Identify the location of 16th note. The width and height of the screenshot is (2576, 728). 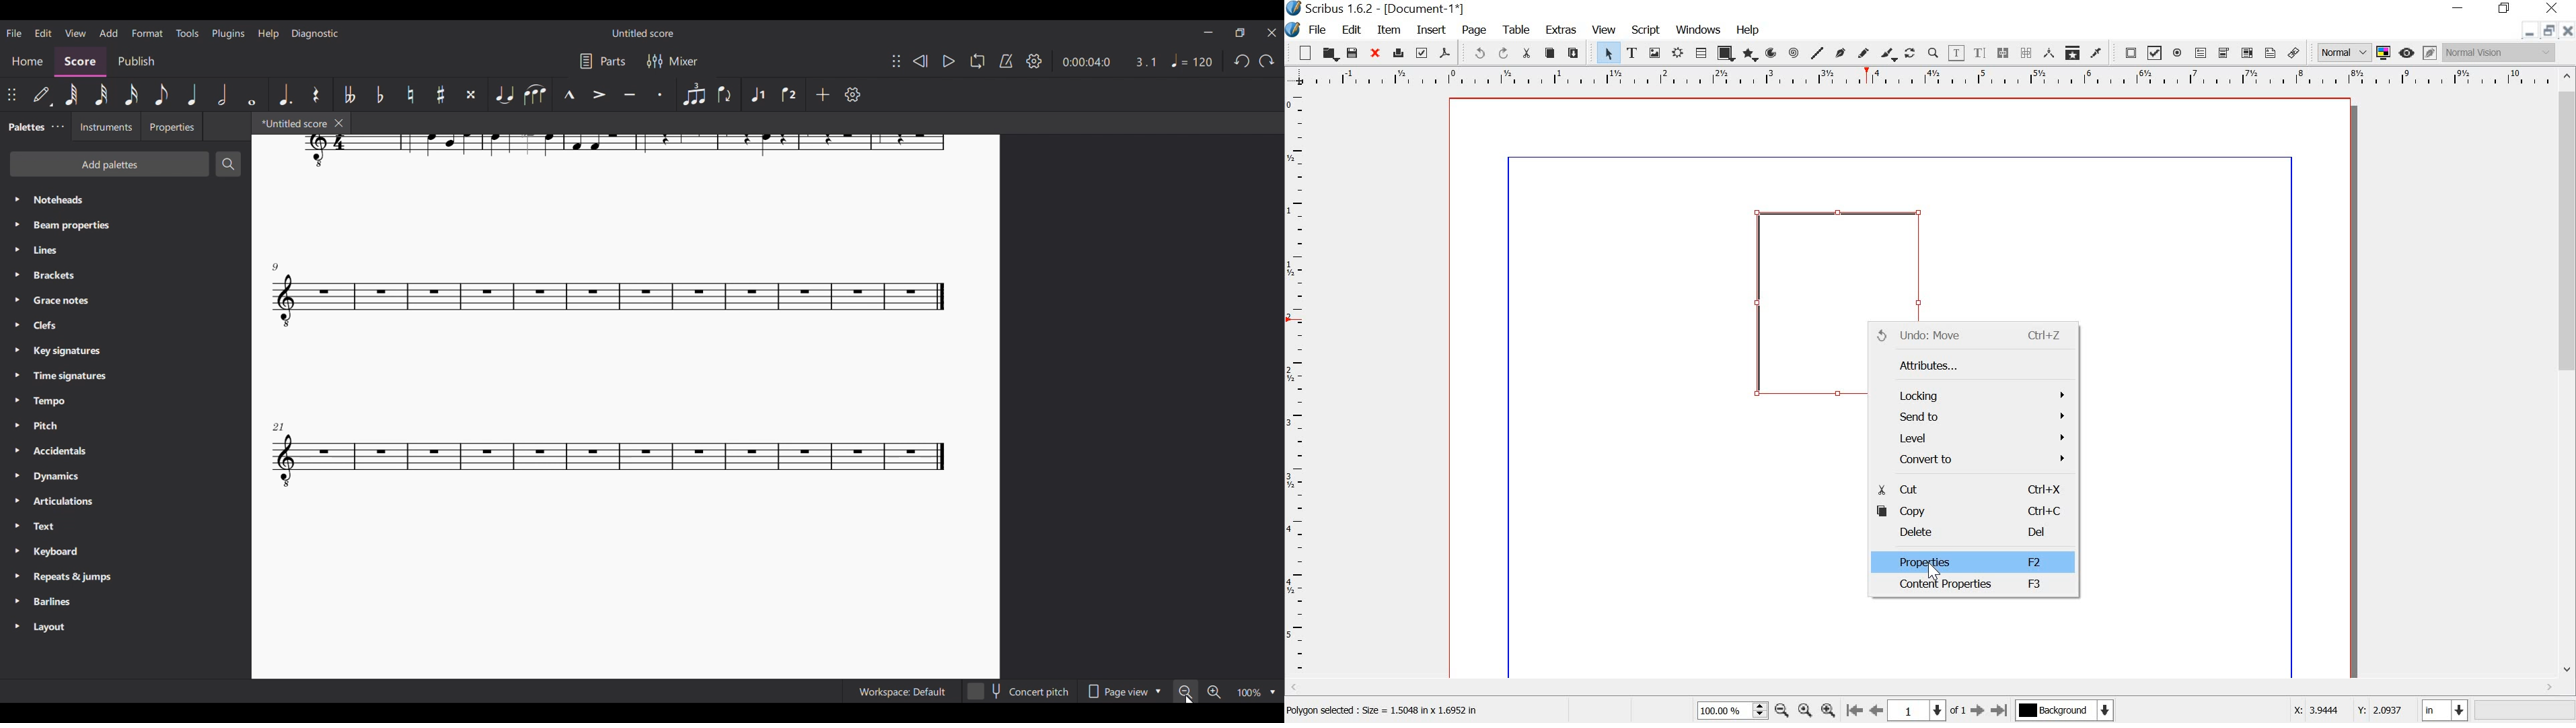
(132, 94).